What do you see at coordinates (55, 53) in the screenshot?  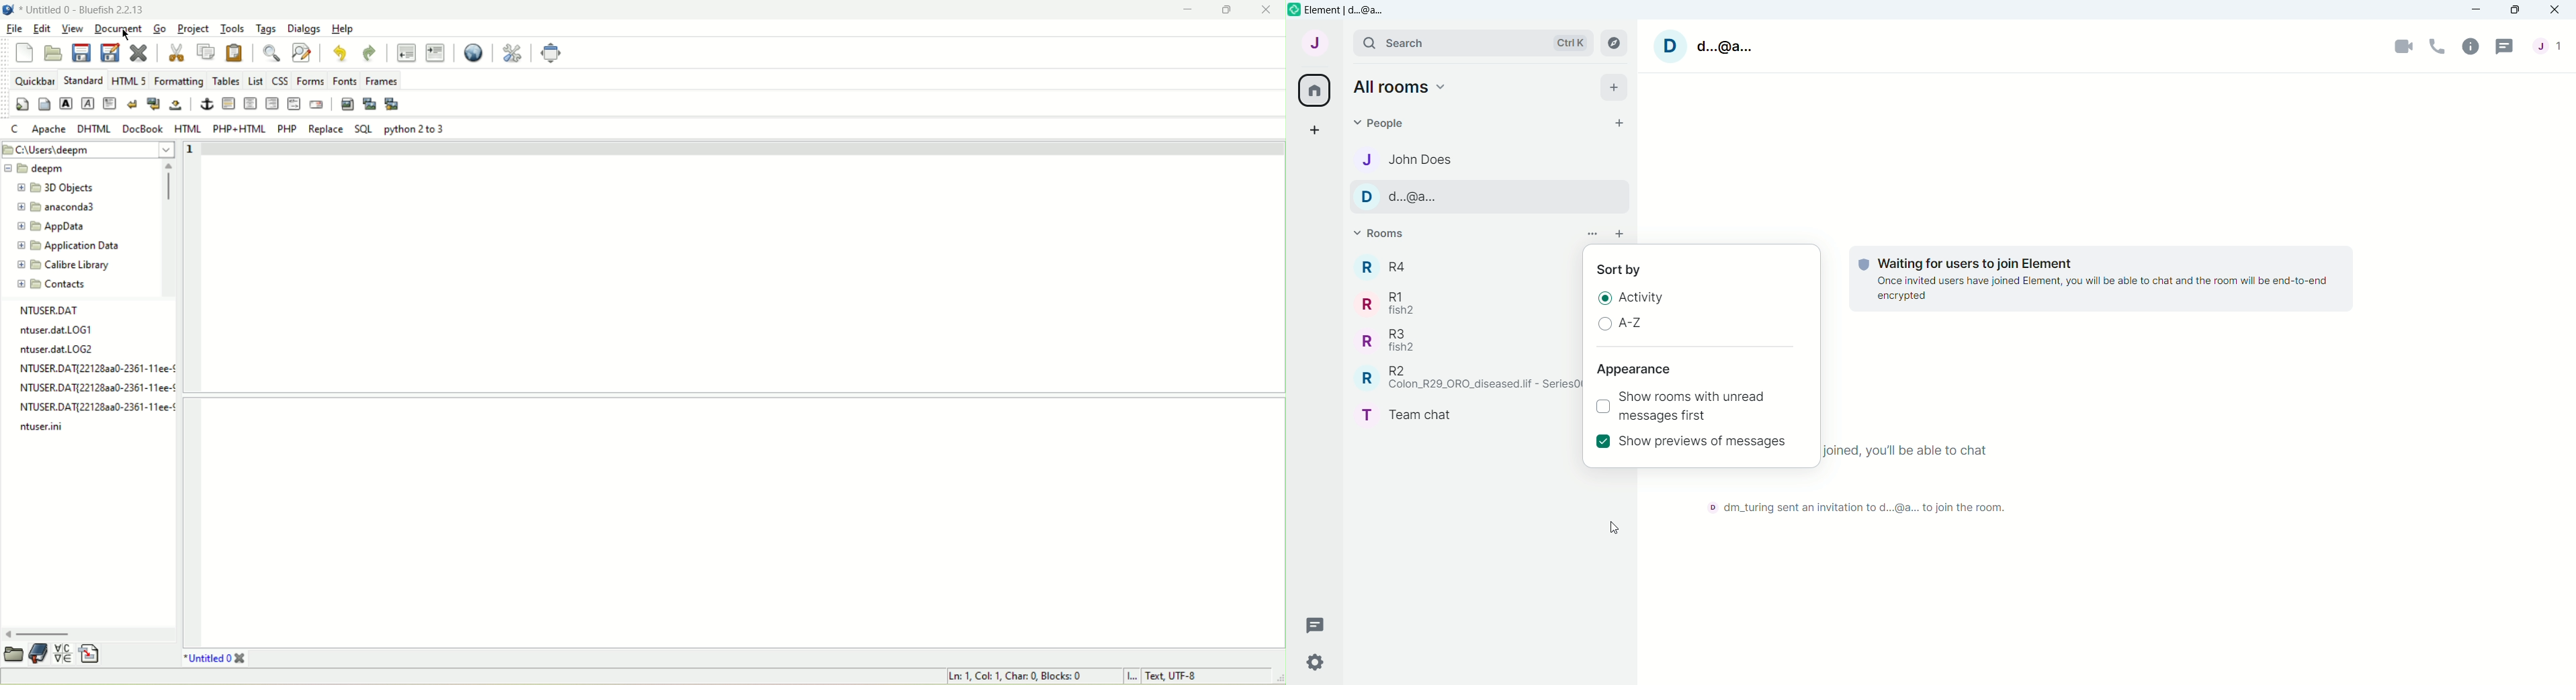 I see `open file` at bounding box center [55, 53].